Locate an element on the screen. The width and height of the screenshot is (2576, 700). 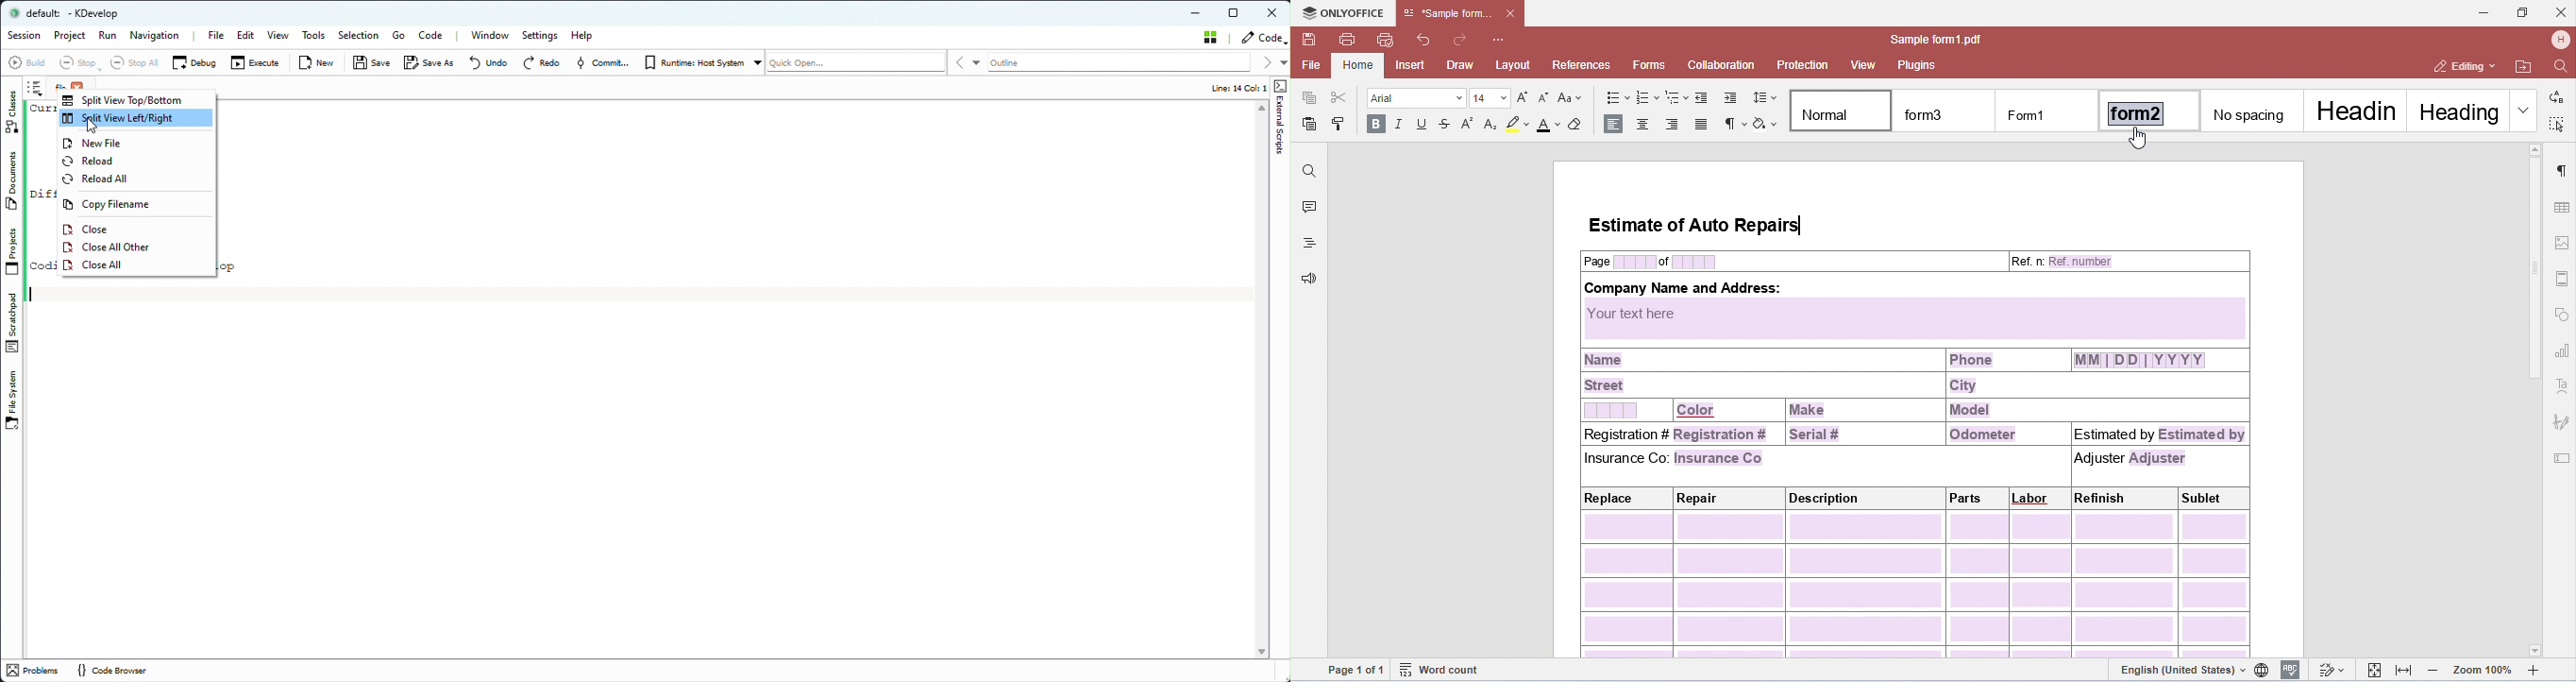
Window is located at coordinates (487, 35).